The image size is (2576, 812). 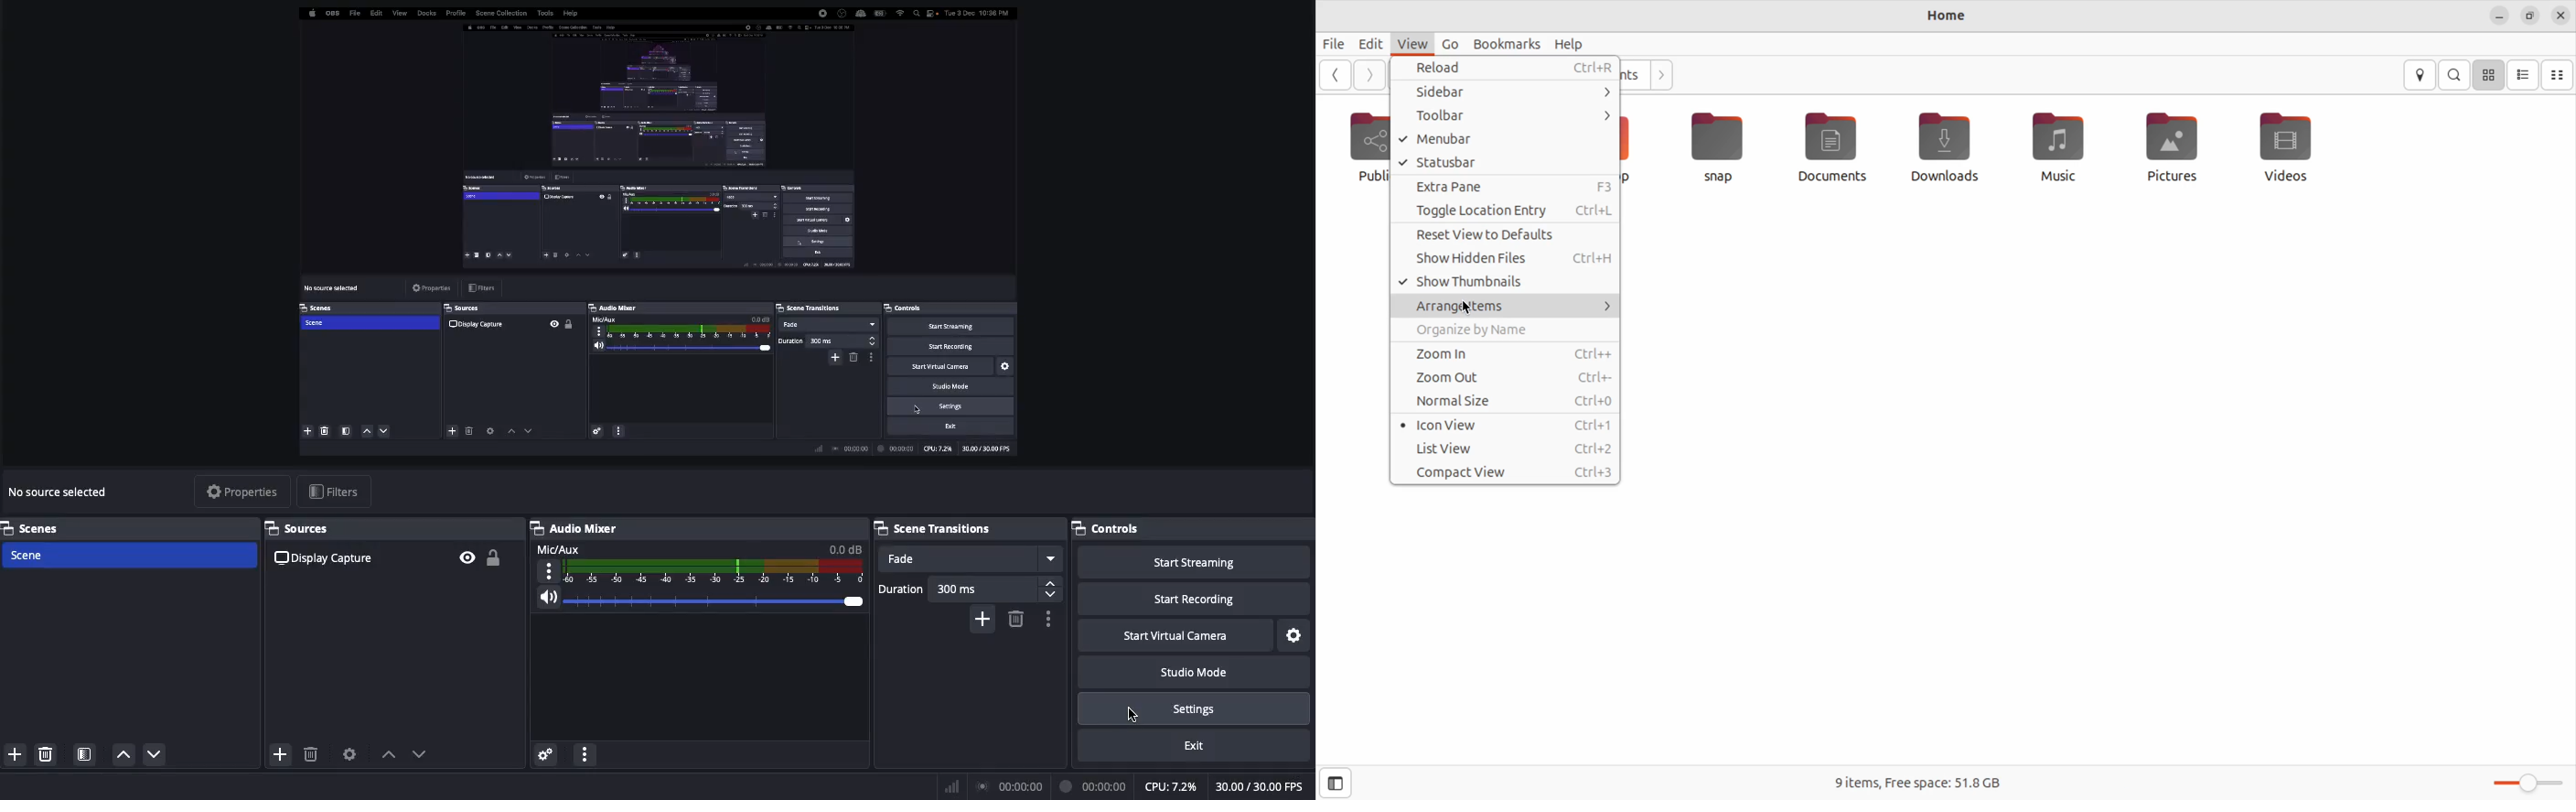 I want to click on Scene, so click(x=130, y=554).